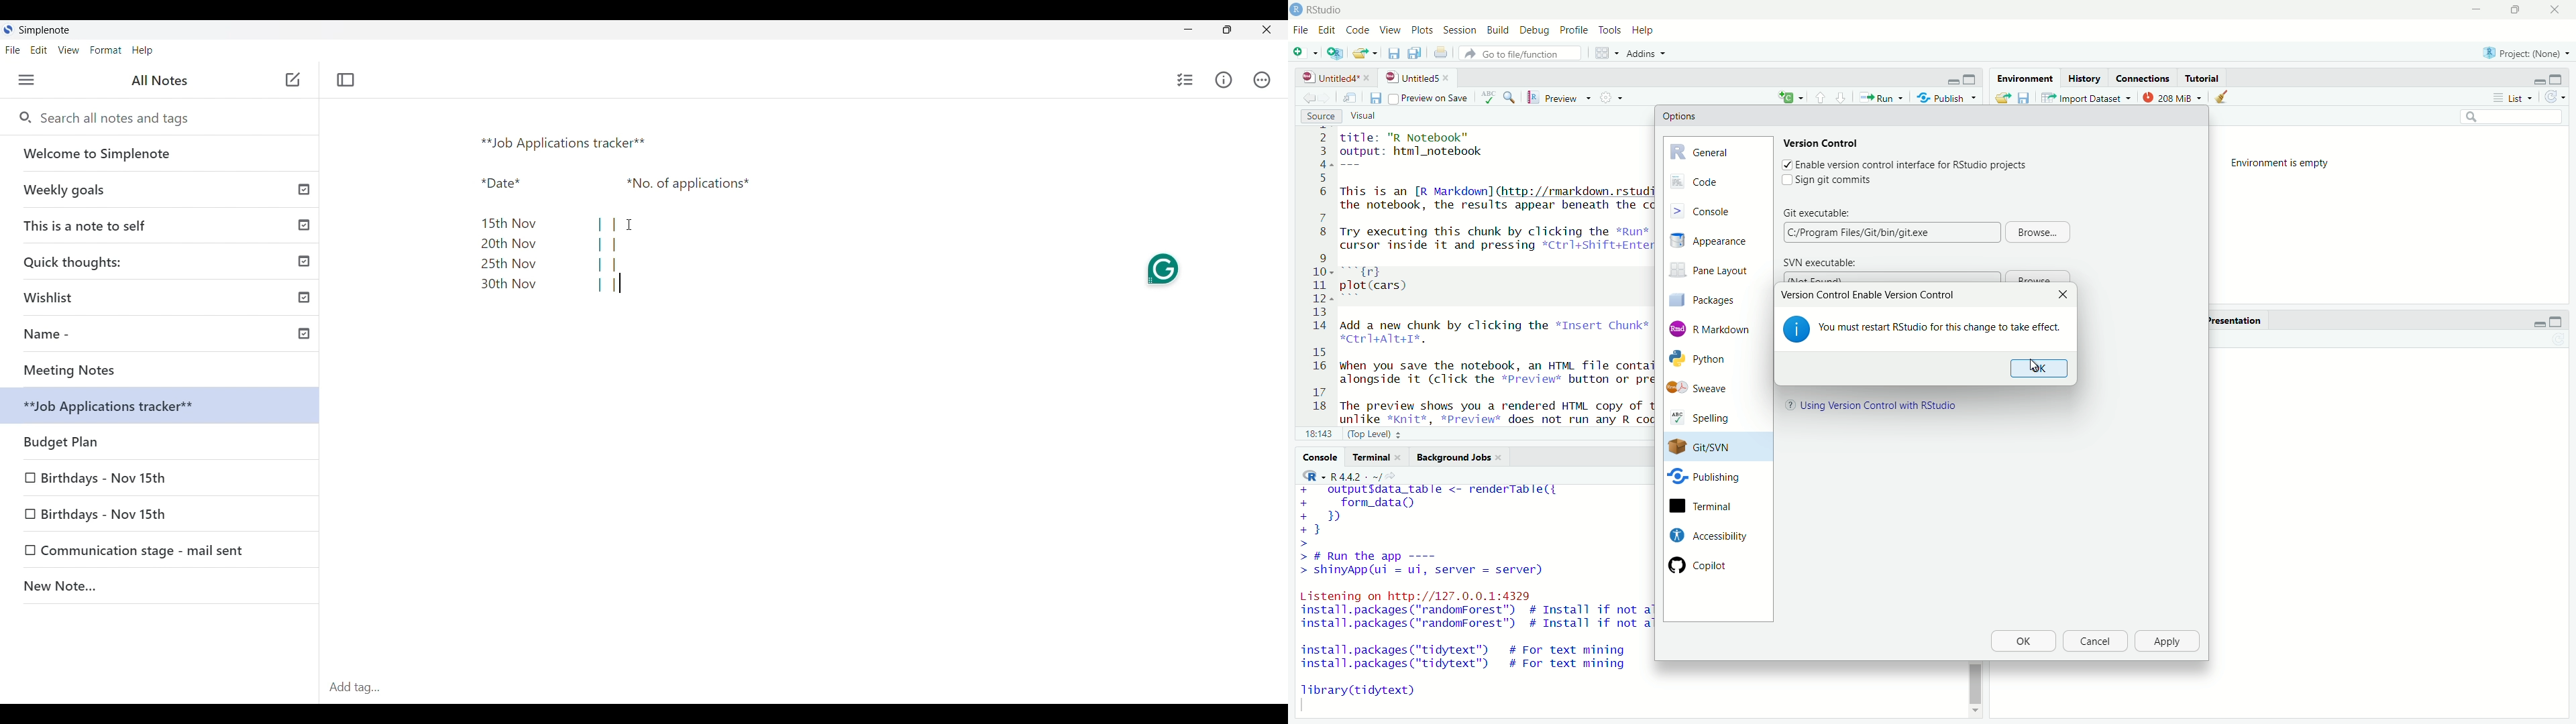 Image resolution: width=2576 pixels, height=728 pixels. Describe the element at coordinates (1796, 328) in the screenshot. I see `i` at that location.